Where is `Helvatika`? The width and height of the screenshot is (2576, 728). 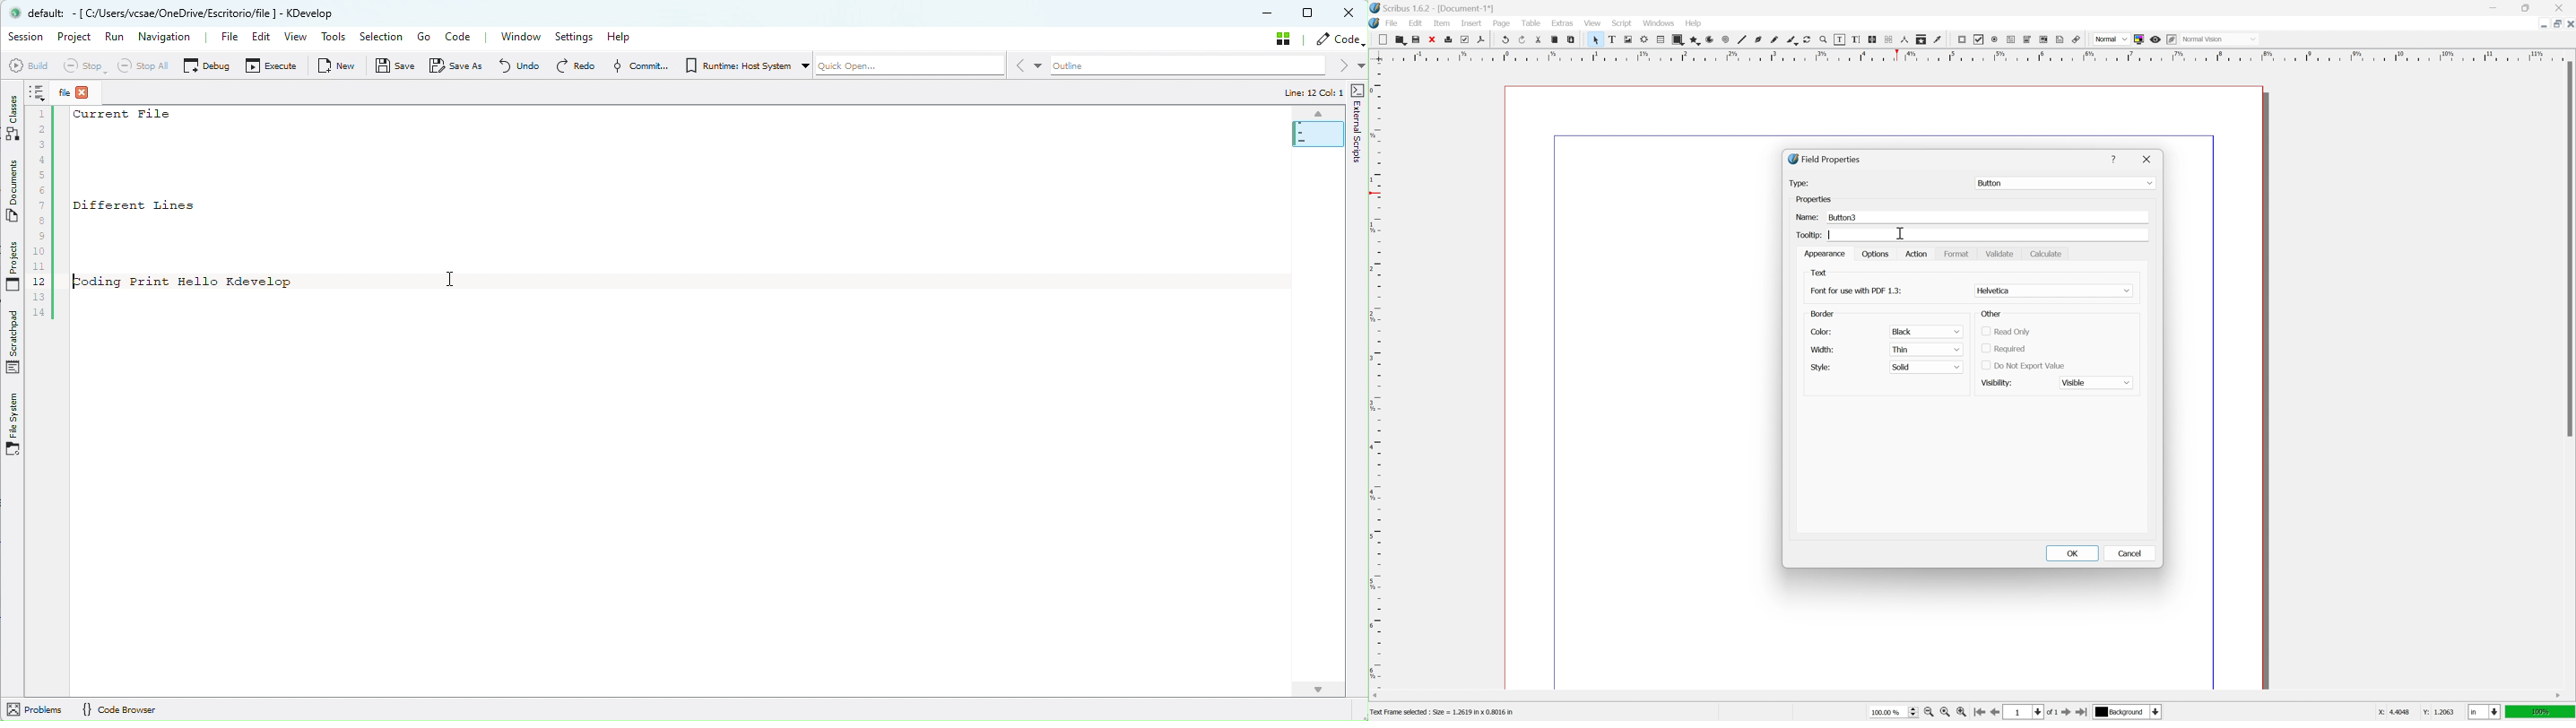 Helvatika is located at coordinates (2054, 289).